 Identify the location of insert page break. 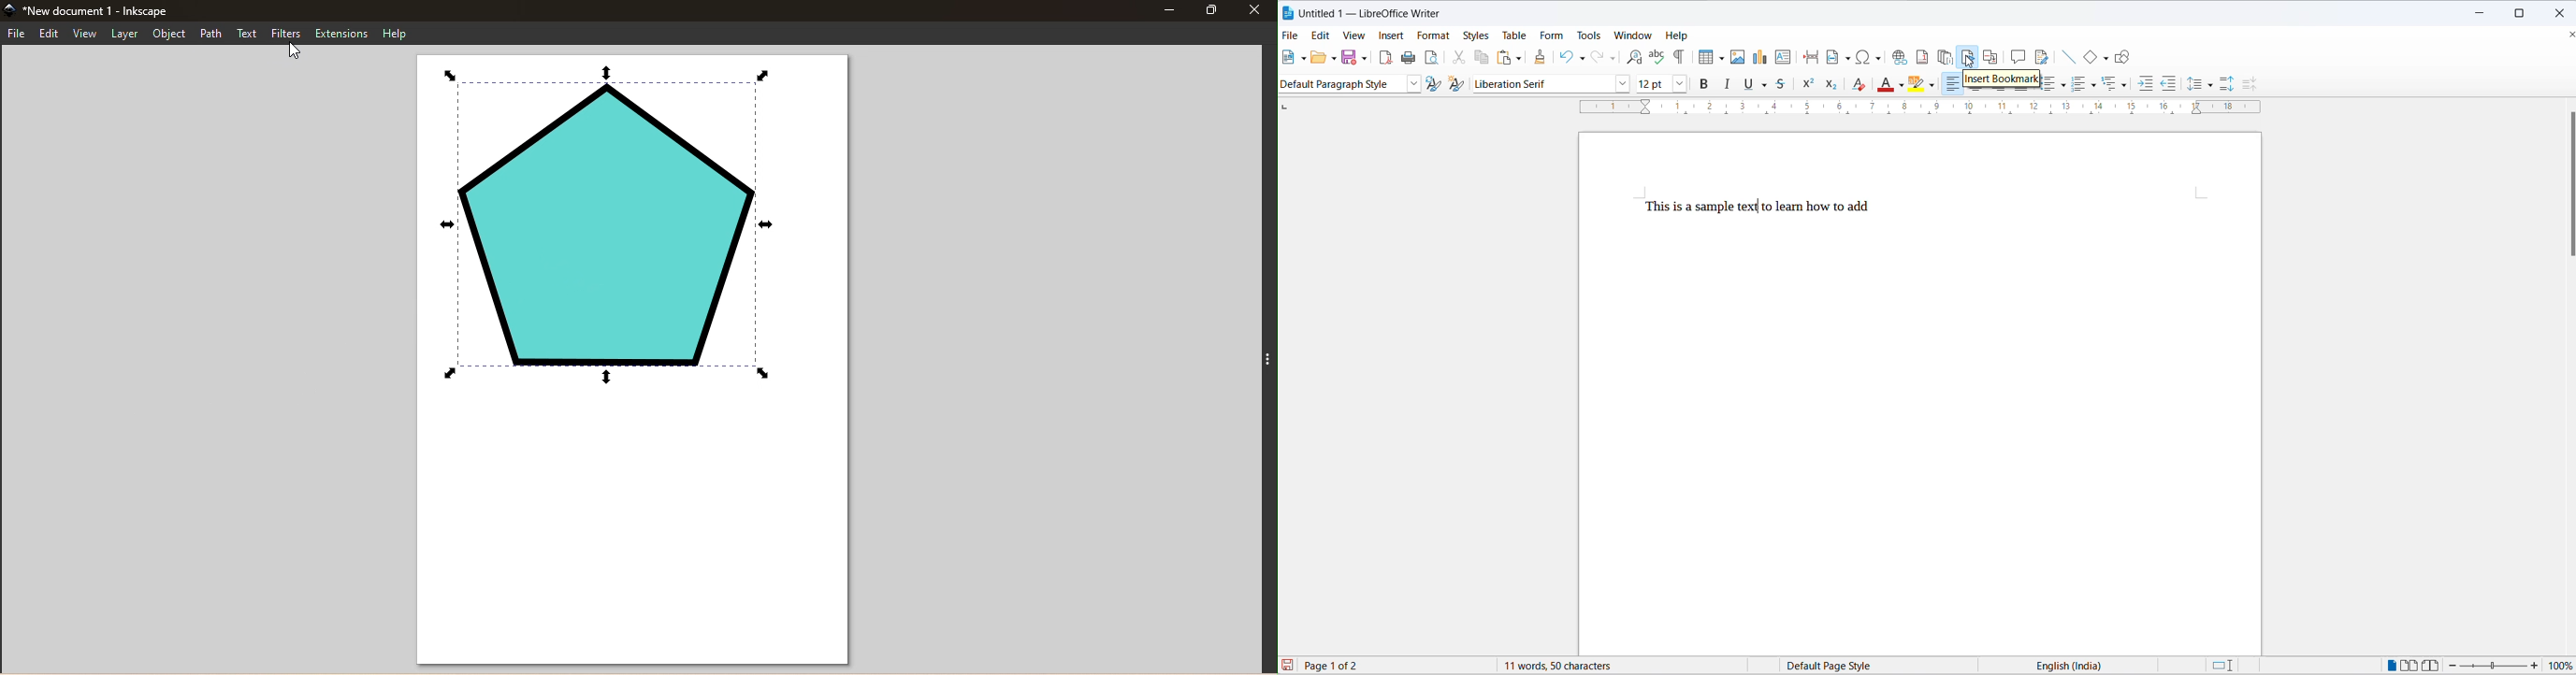
(1810, 58).